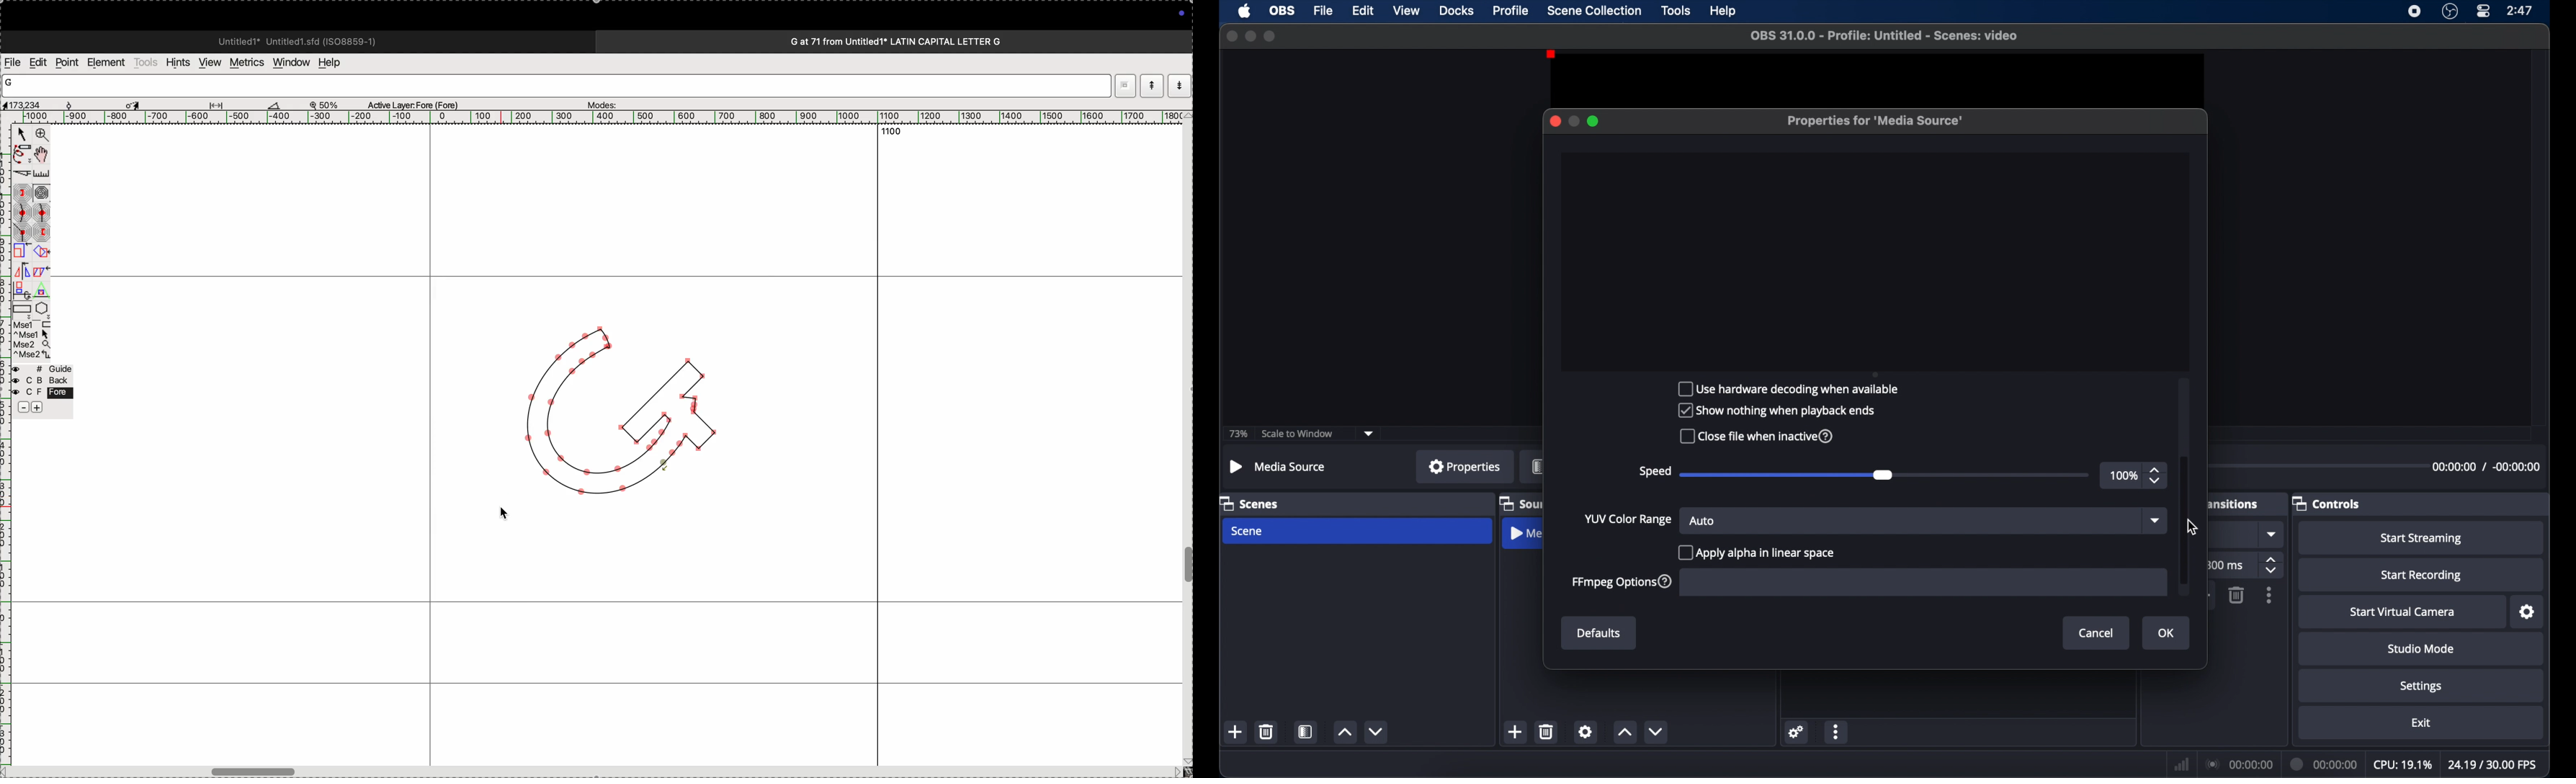 This screenshot has width=2576, height=784. I want to click on time, so click(2521, 11).